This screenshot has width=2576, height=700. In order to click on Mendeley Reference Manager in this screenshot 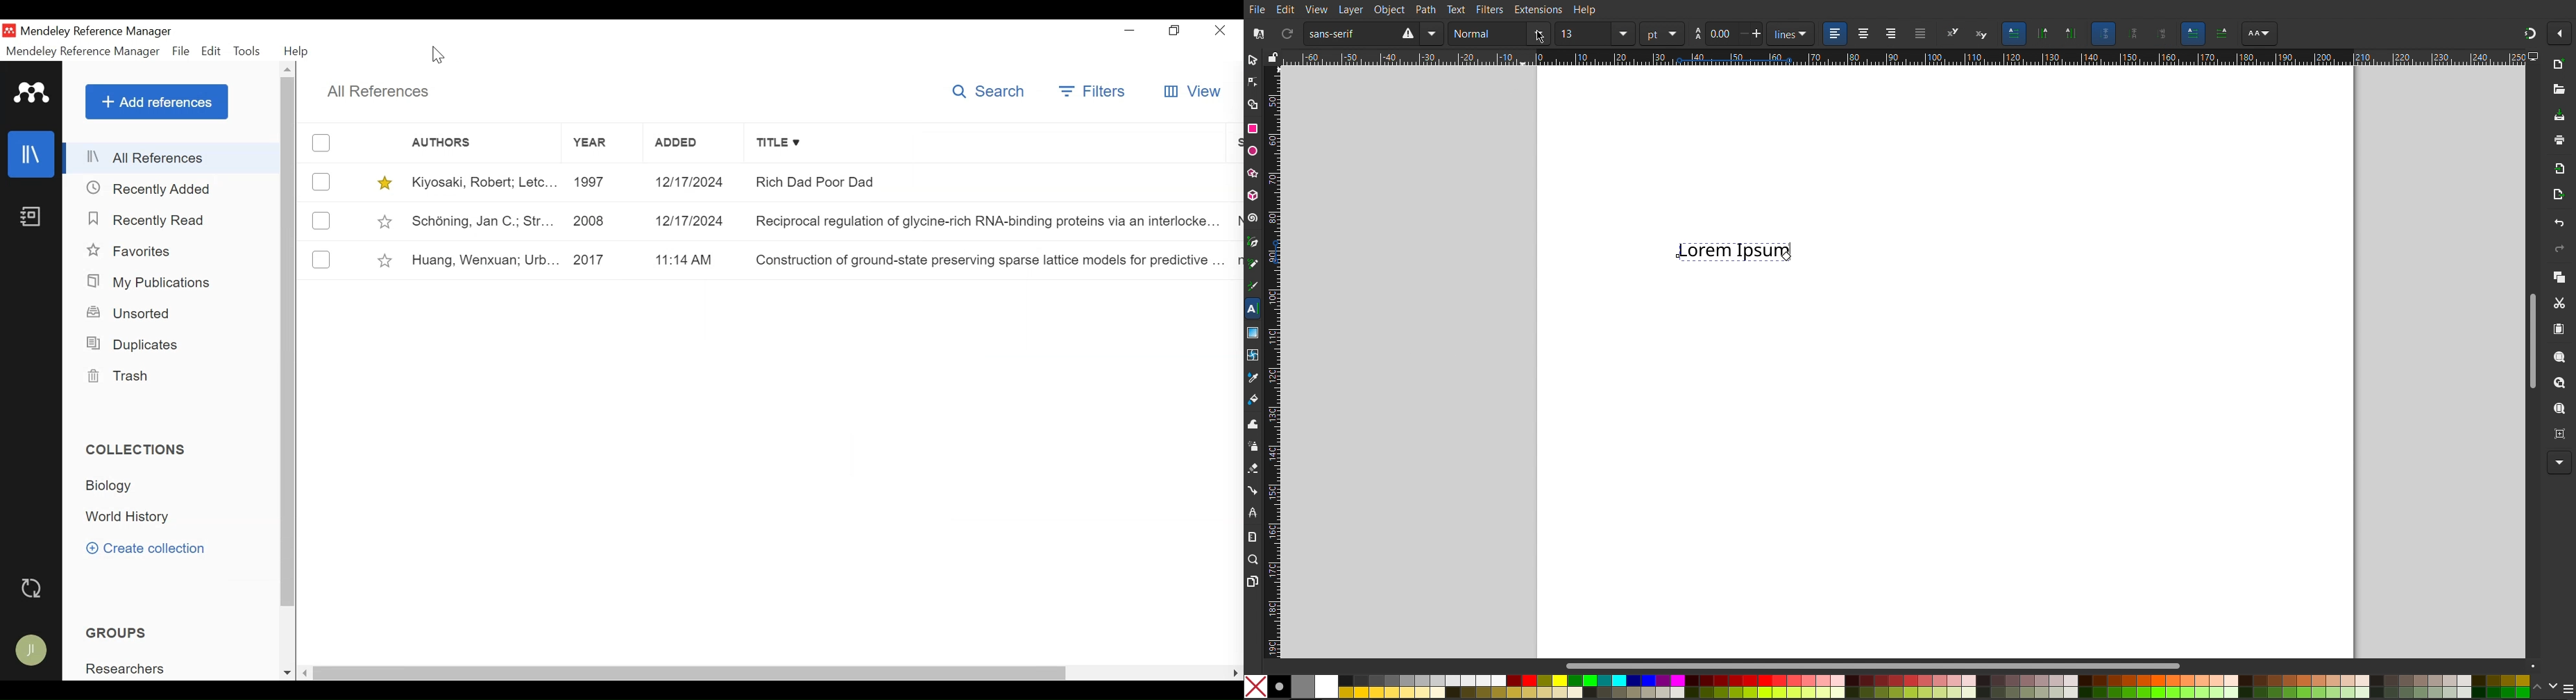, I will do `click(84, 52)`.